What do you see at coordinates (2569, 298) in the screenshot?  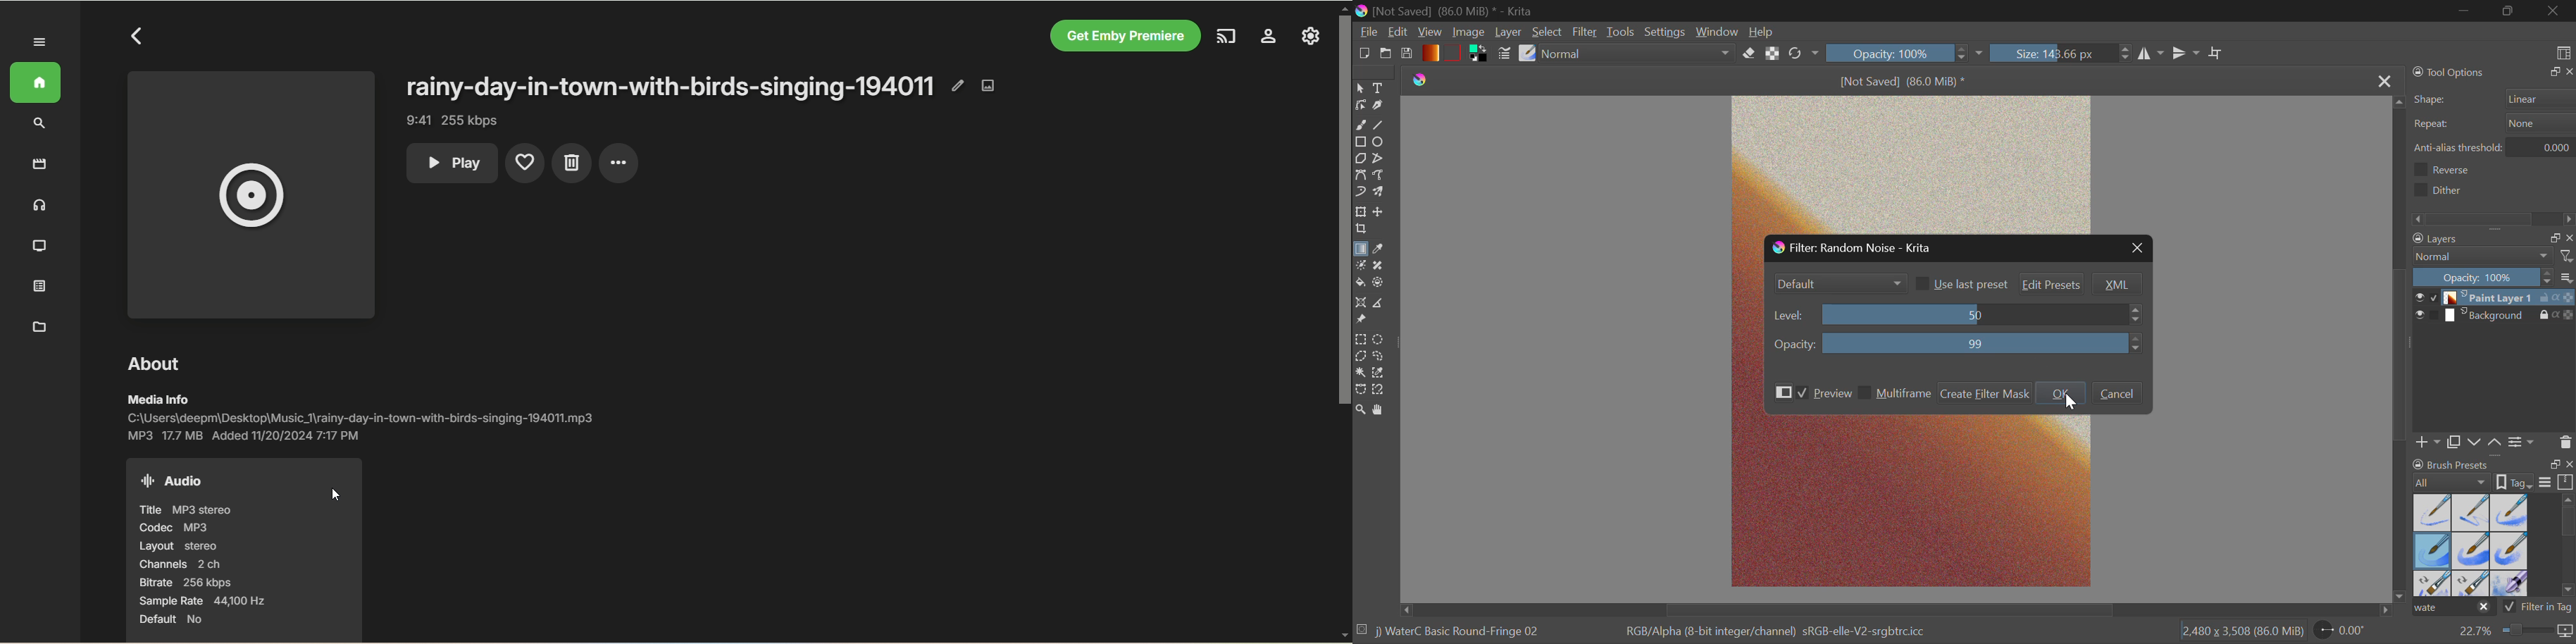 I see `color scale` at bounding box center [2569, 298].